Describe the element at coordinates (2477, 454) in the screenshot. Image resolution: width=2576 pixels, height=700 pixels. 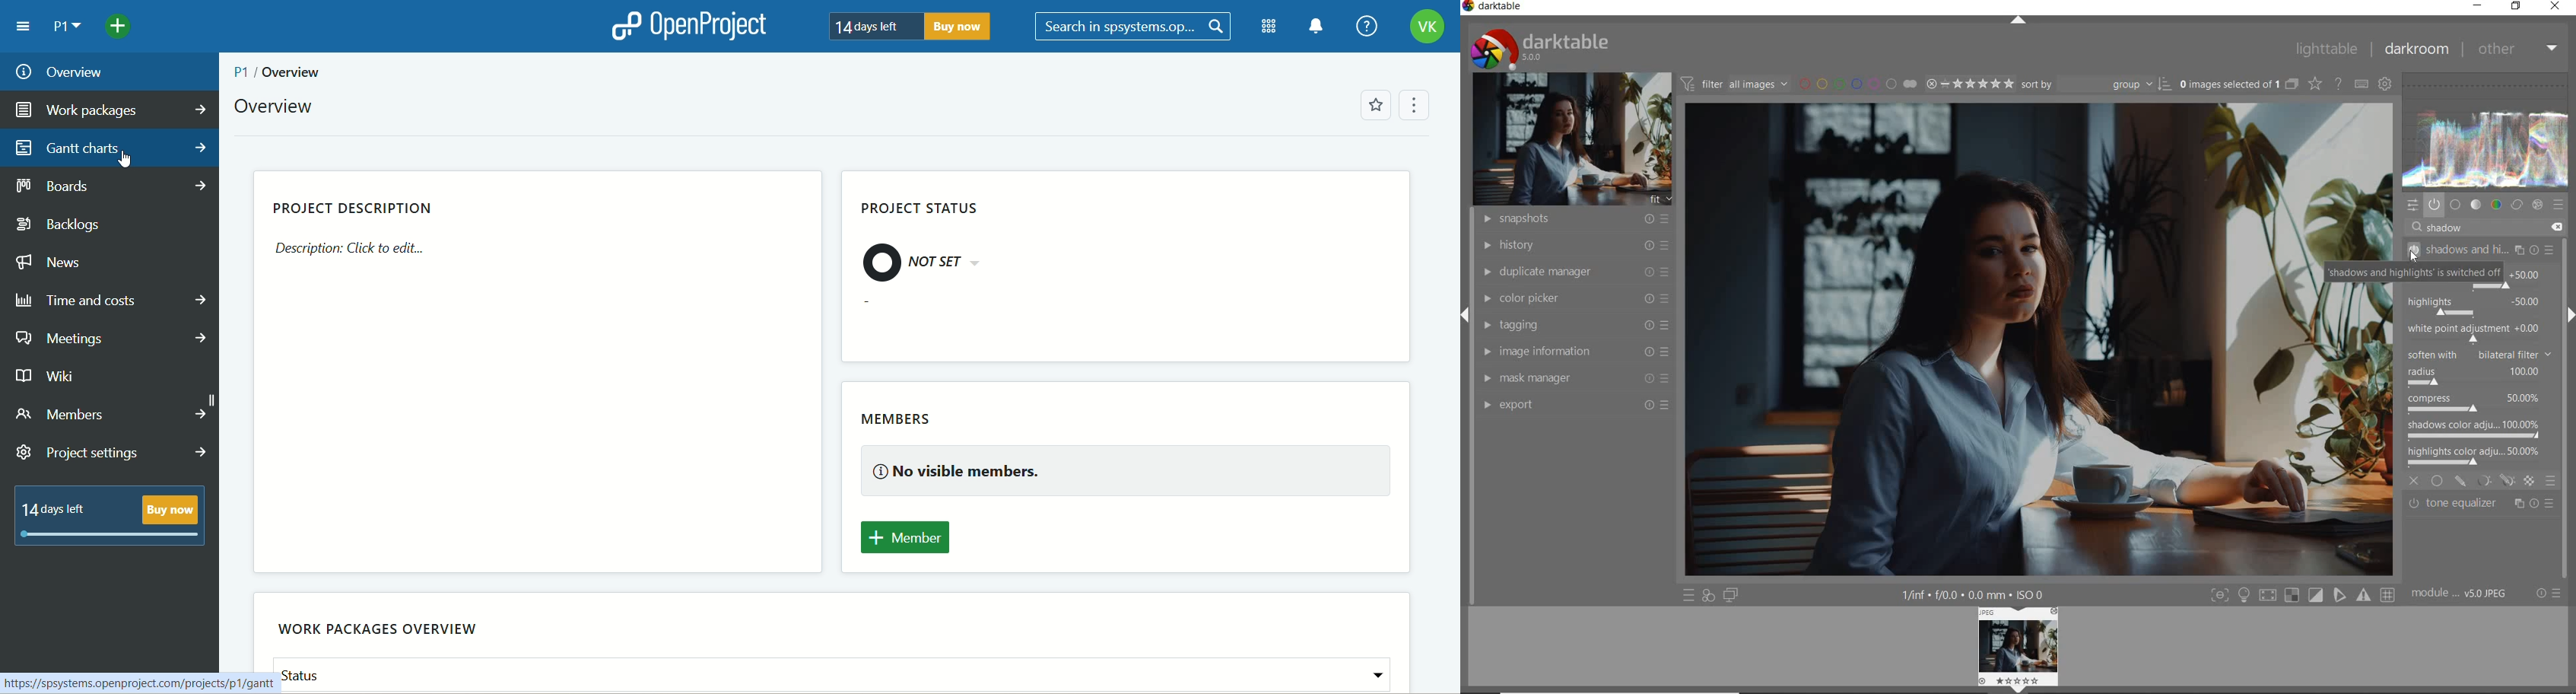
I see `highlights color adjustment` at that location.